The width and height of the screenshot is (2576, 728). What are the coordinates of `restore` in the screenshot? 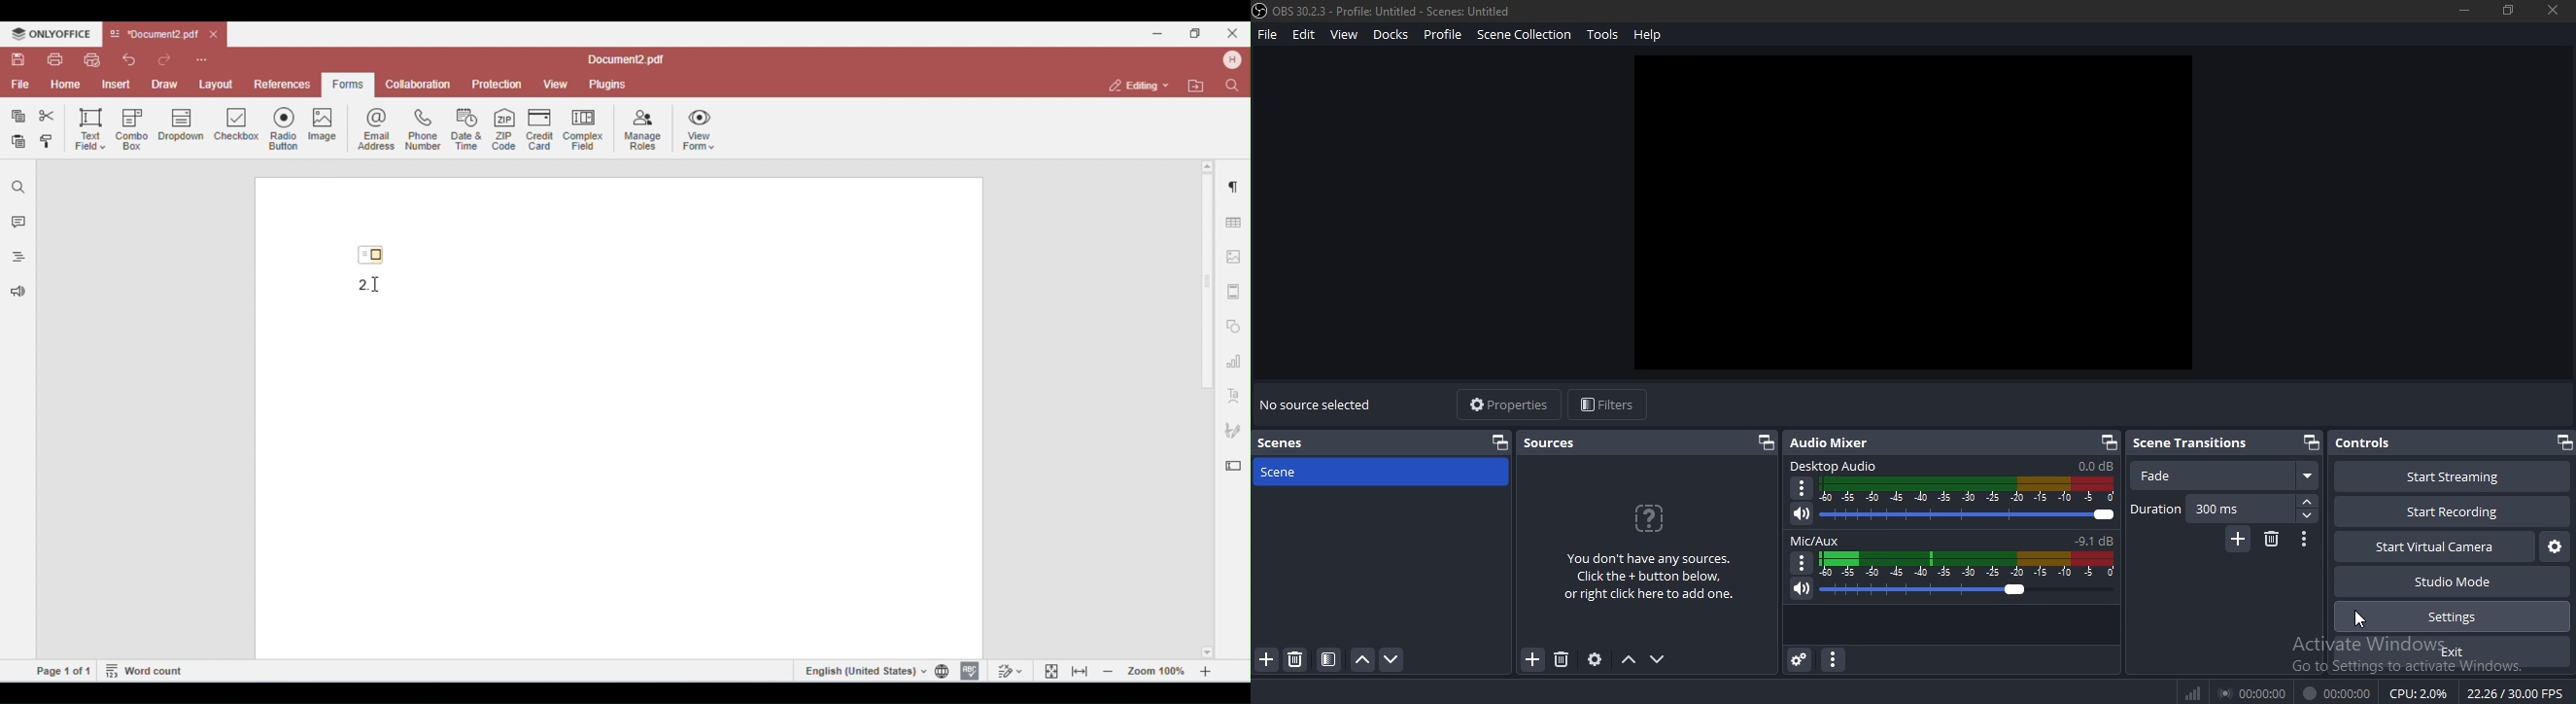 It's located at (1764, 442).